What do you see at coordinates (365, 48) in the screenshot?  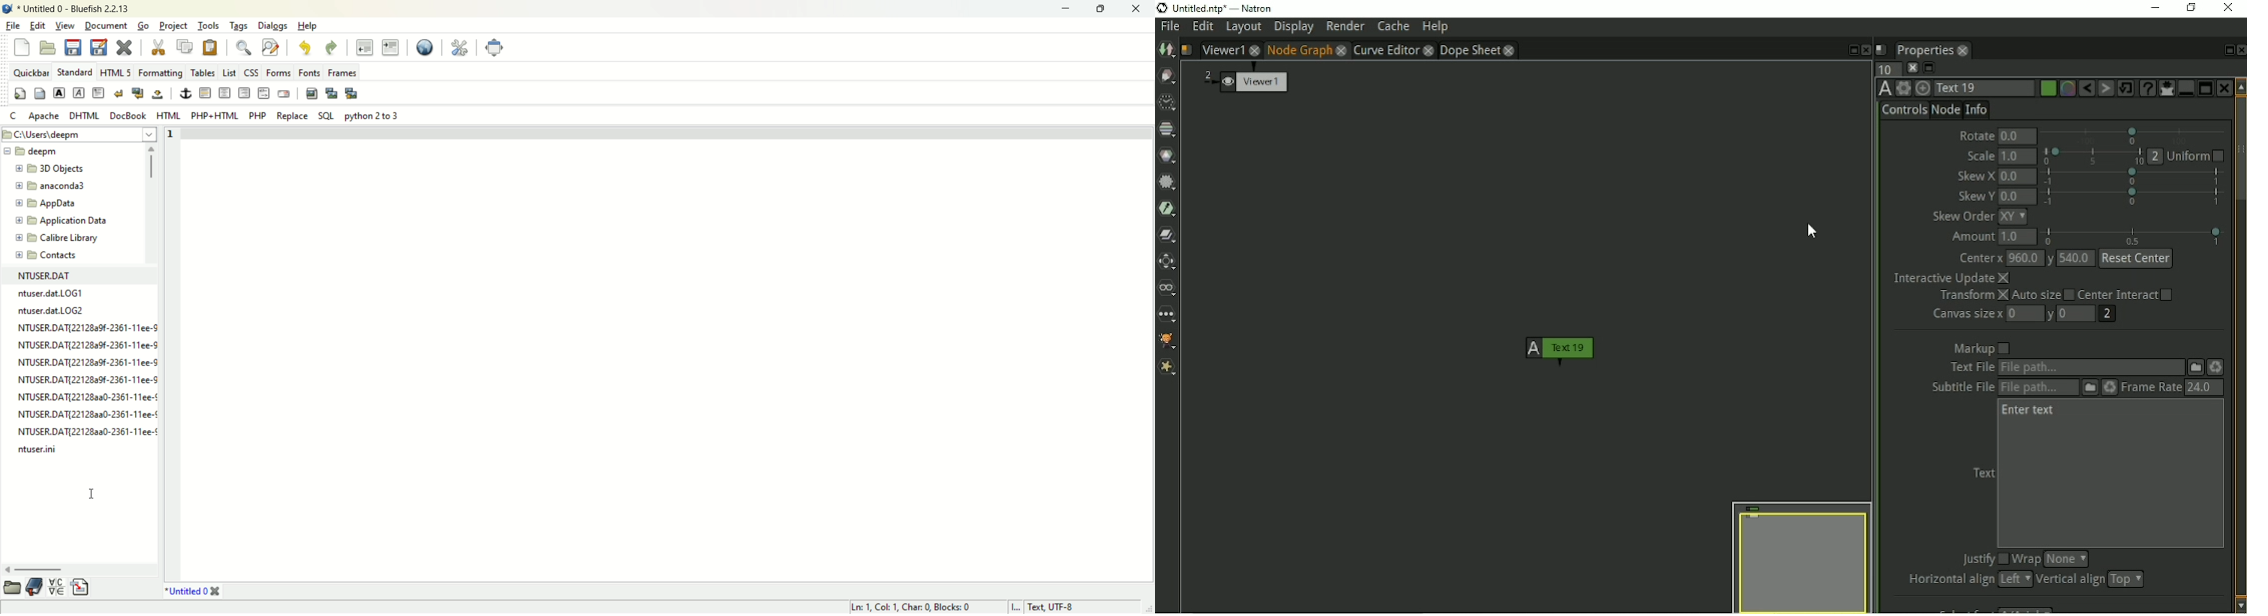 I see `unindent` at bounding box center [365, 48].